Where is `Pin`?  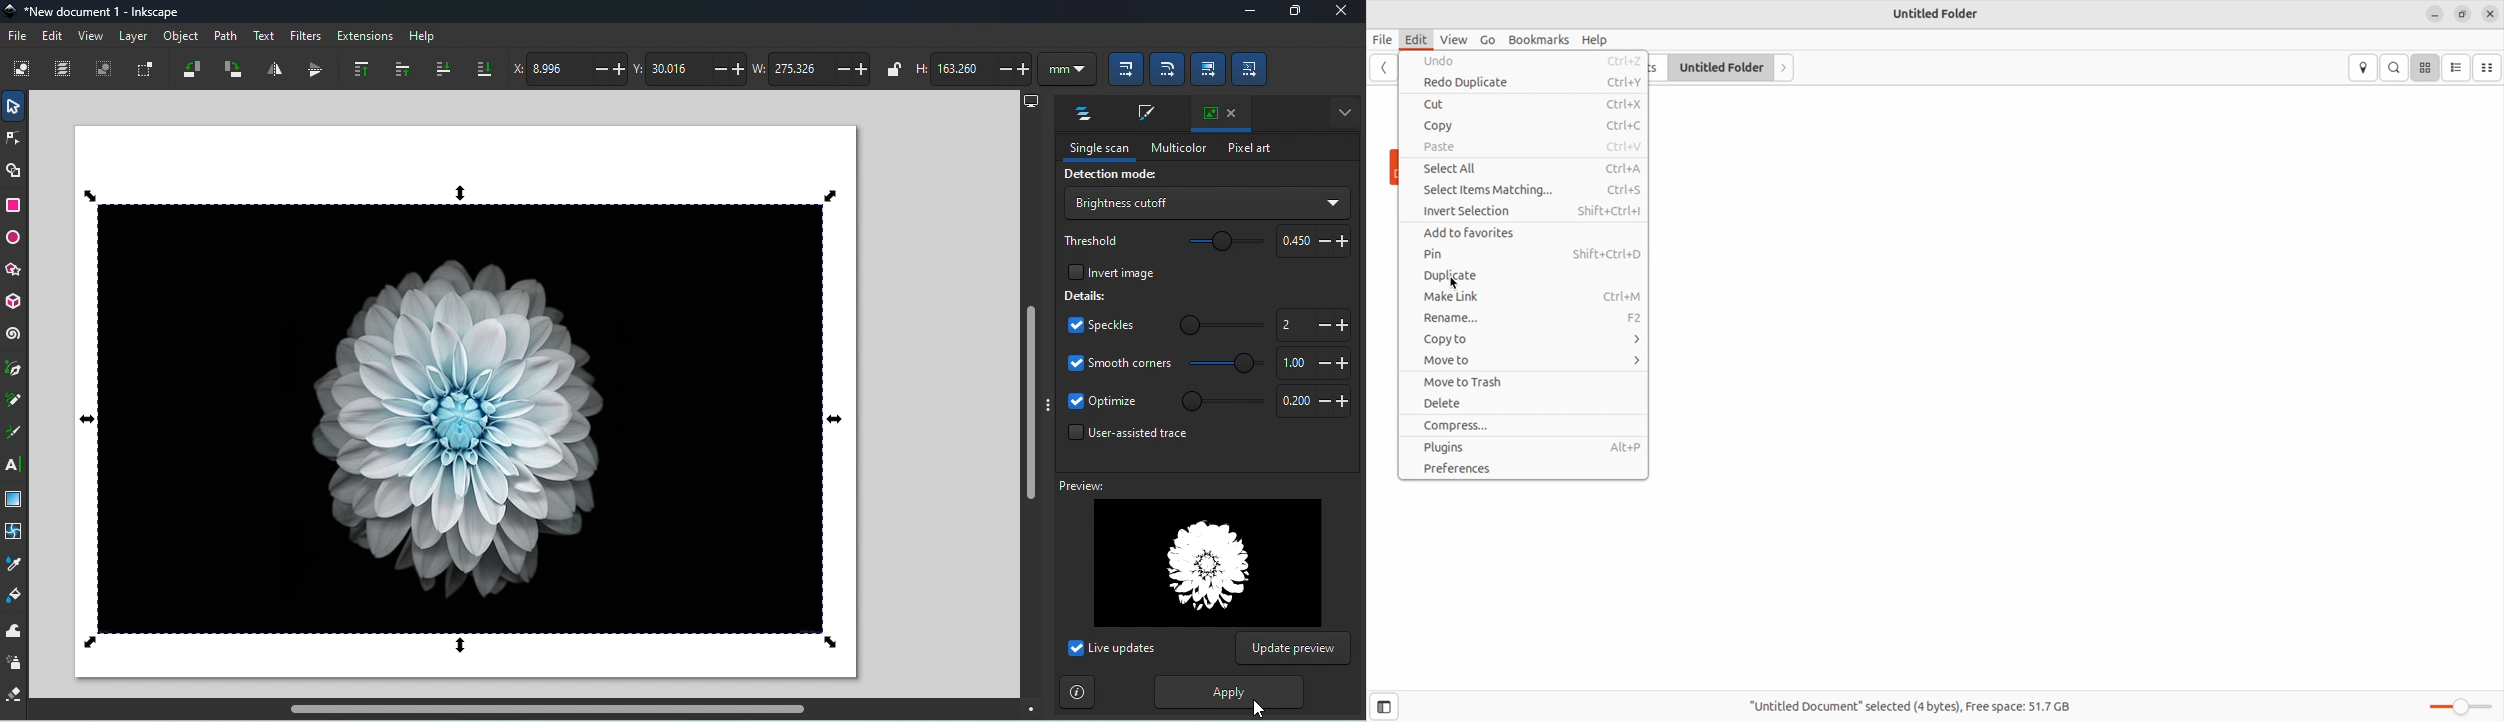 Pin is located at coordinates (1522, 255).